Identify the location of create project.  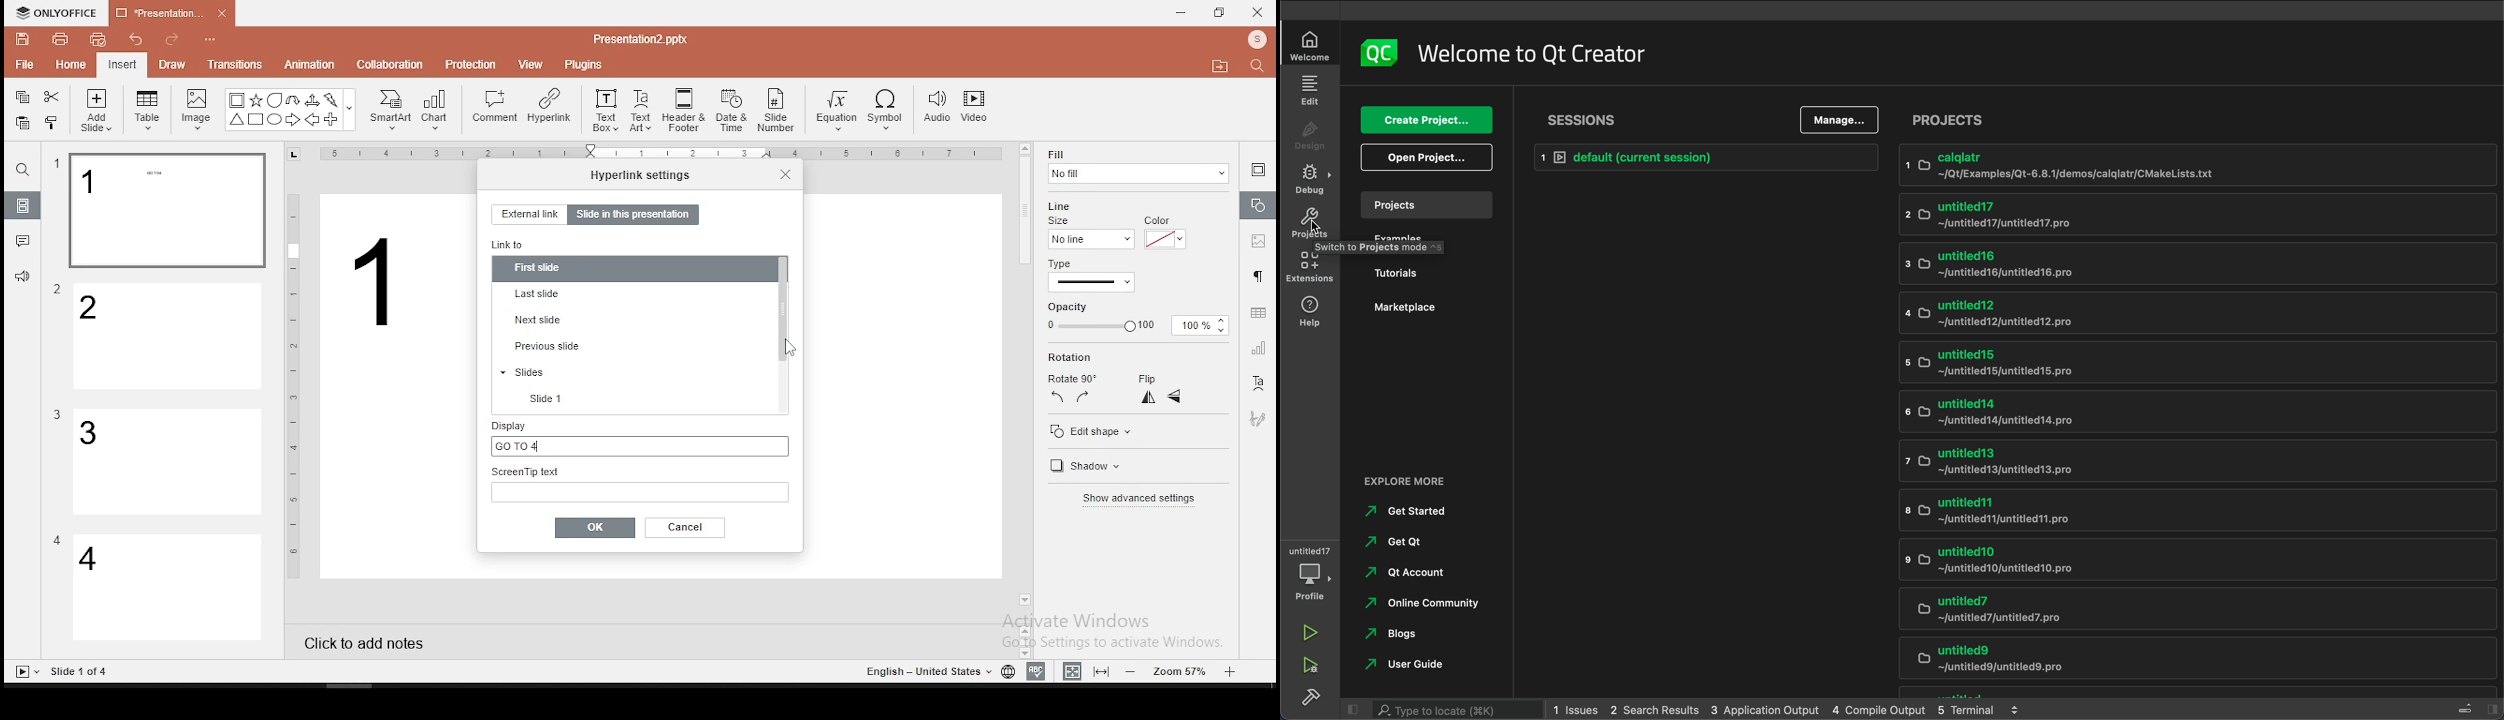
(1429, 119).